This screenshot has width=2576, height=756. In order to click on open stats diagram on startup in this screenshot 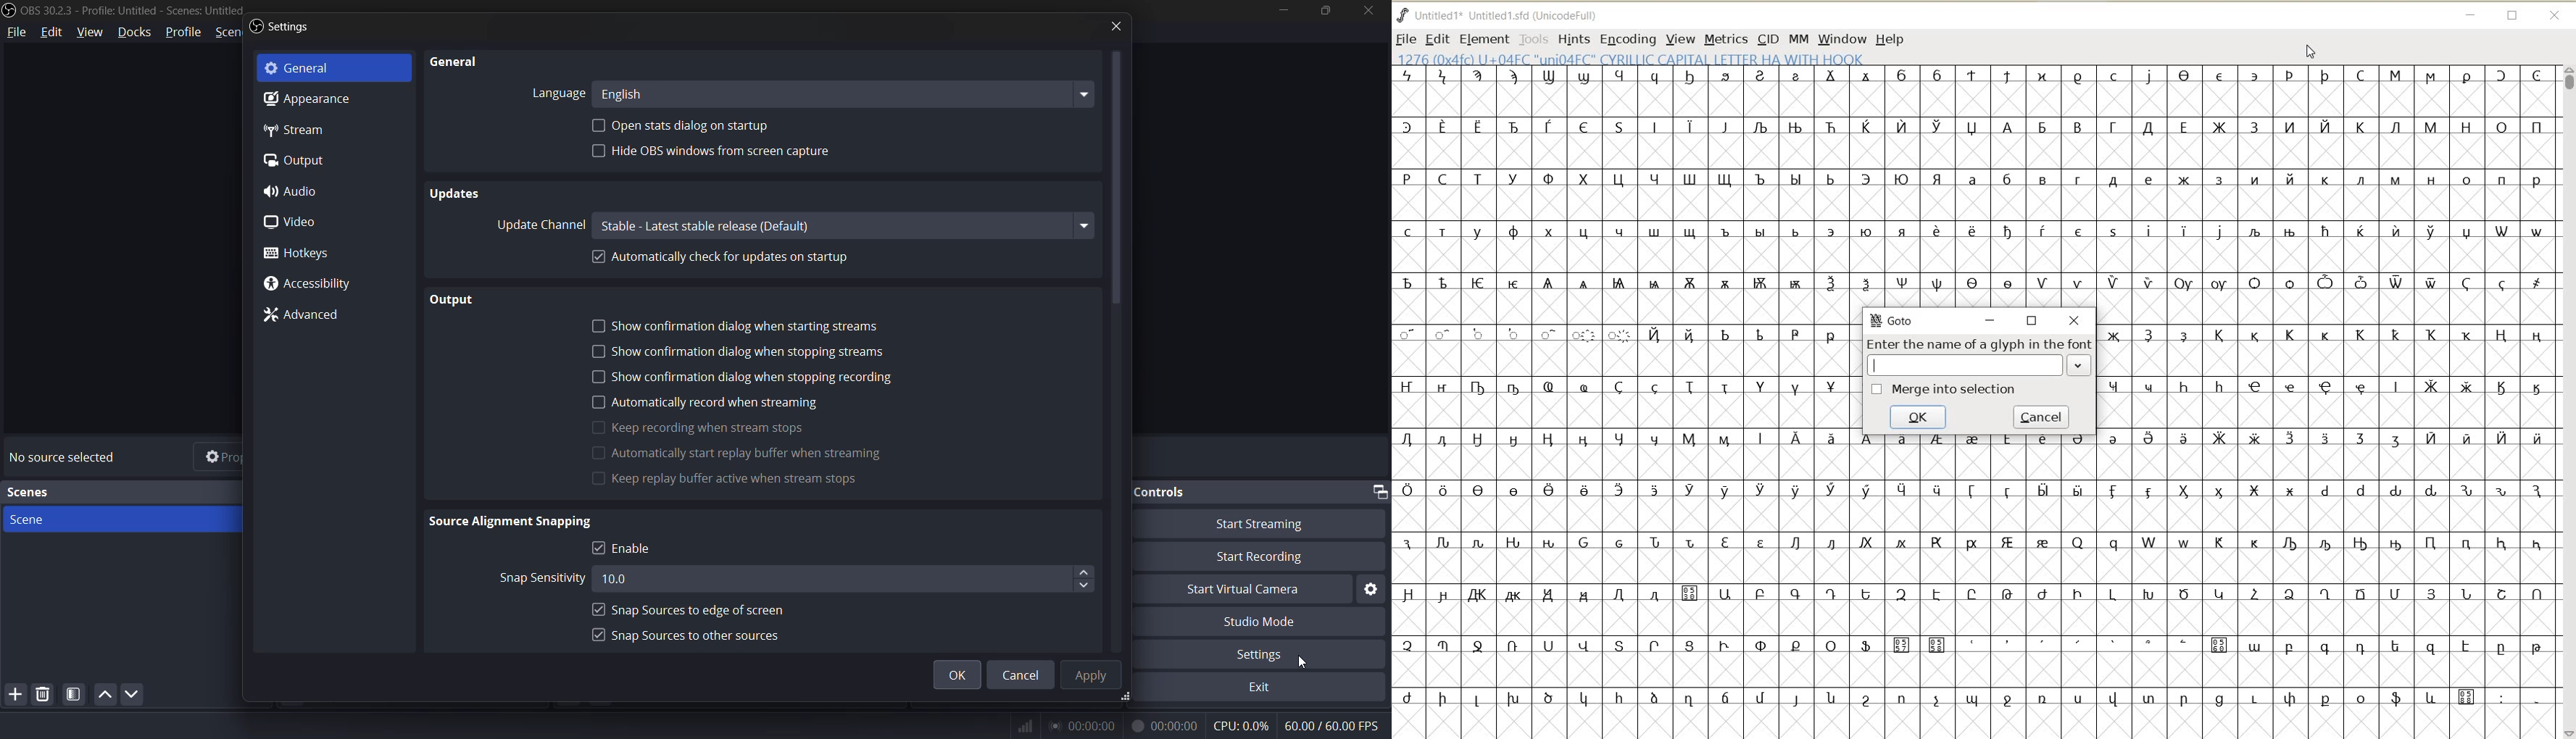, I will do `click(695, 125)`.